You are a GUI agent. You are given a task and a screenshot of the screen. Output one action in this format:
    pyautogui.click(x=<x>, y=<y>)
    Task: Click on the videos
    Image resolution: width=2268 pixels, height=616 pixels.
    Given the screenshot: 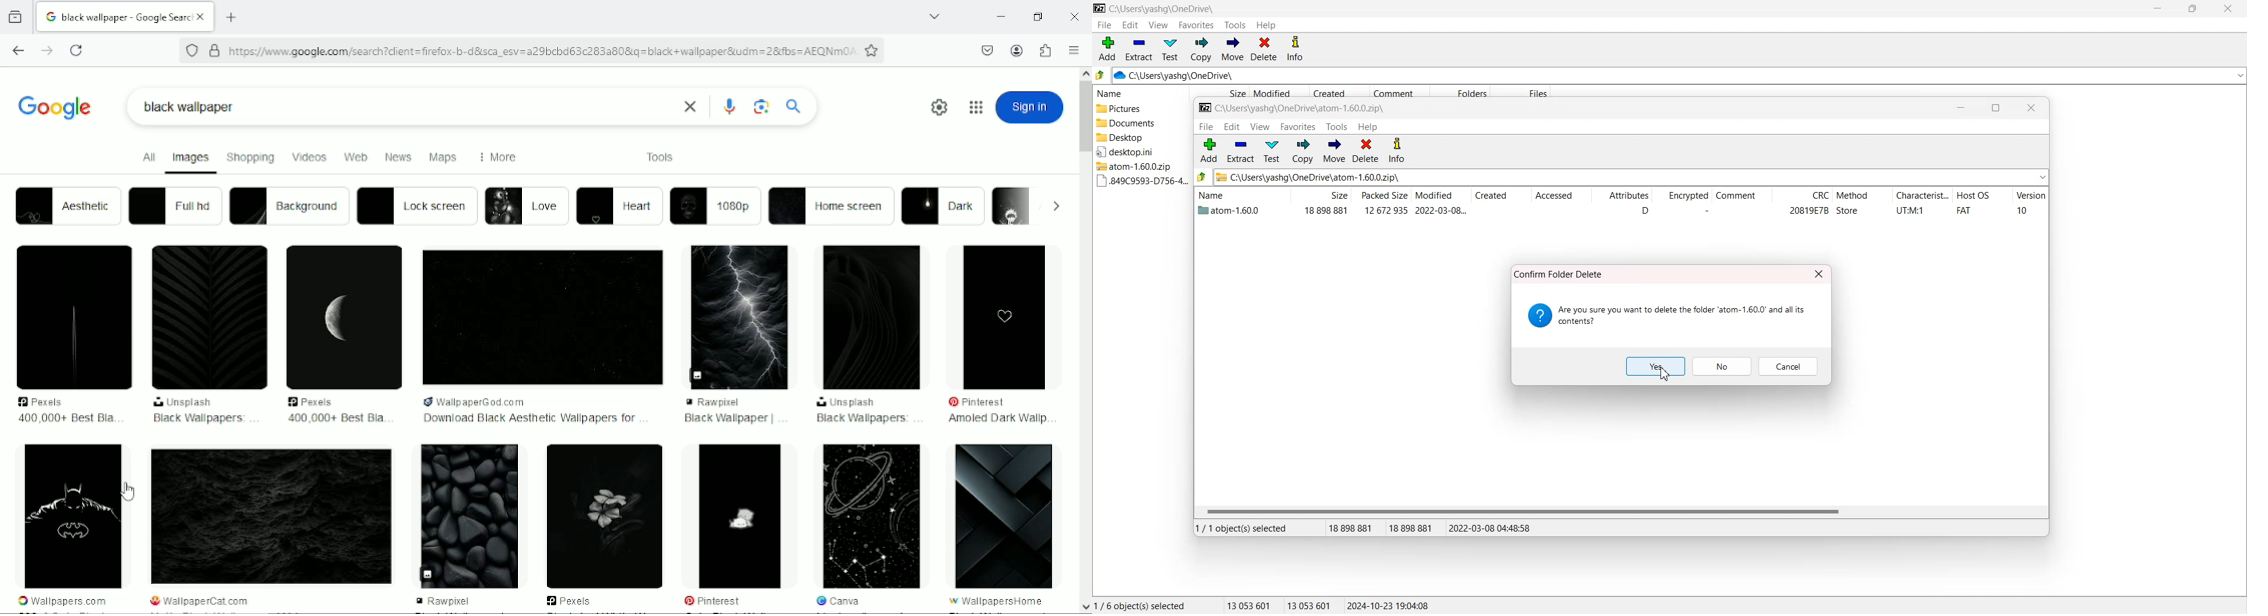 What is the action you would take?
    pyautogui.click(x=309, y=156)
    